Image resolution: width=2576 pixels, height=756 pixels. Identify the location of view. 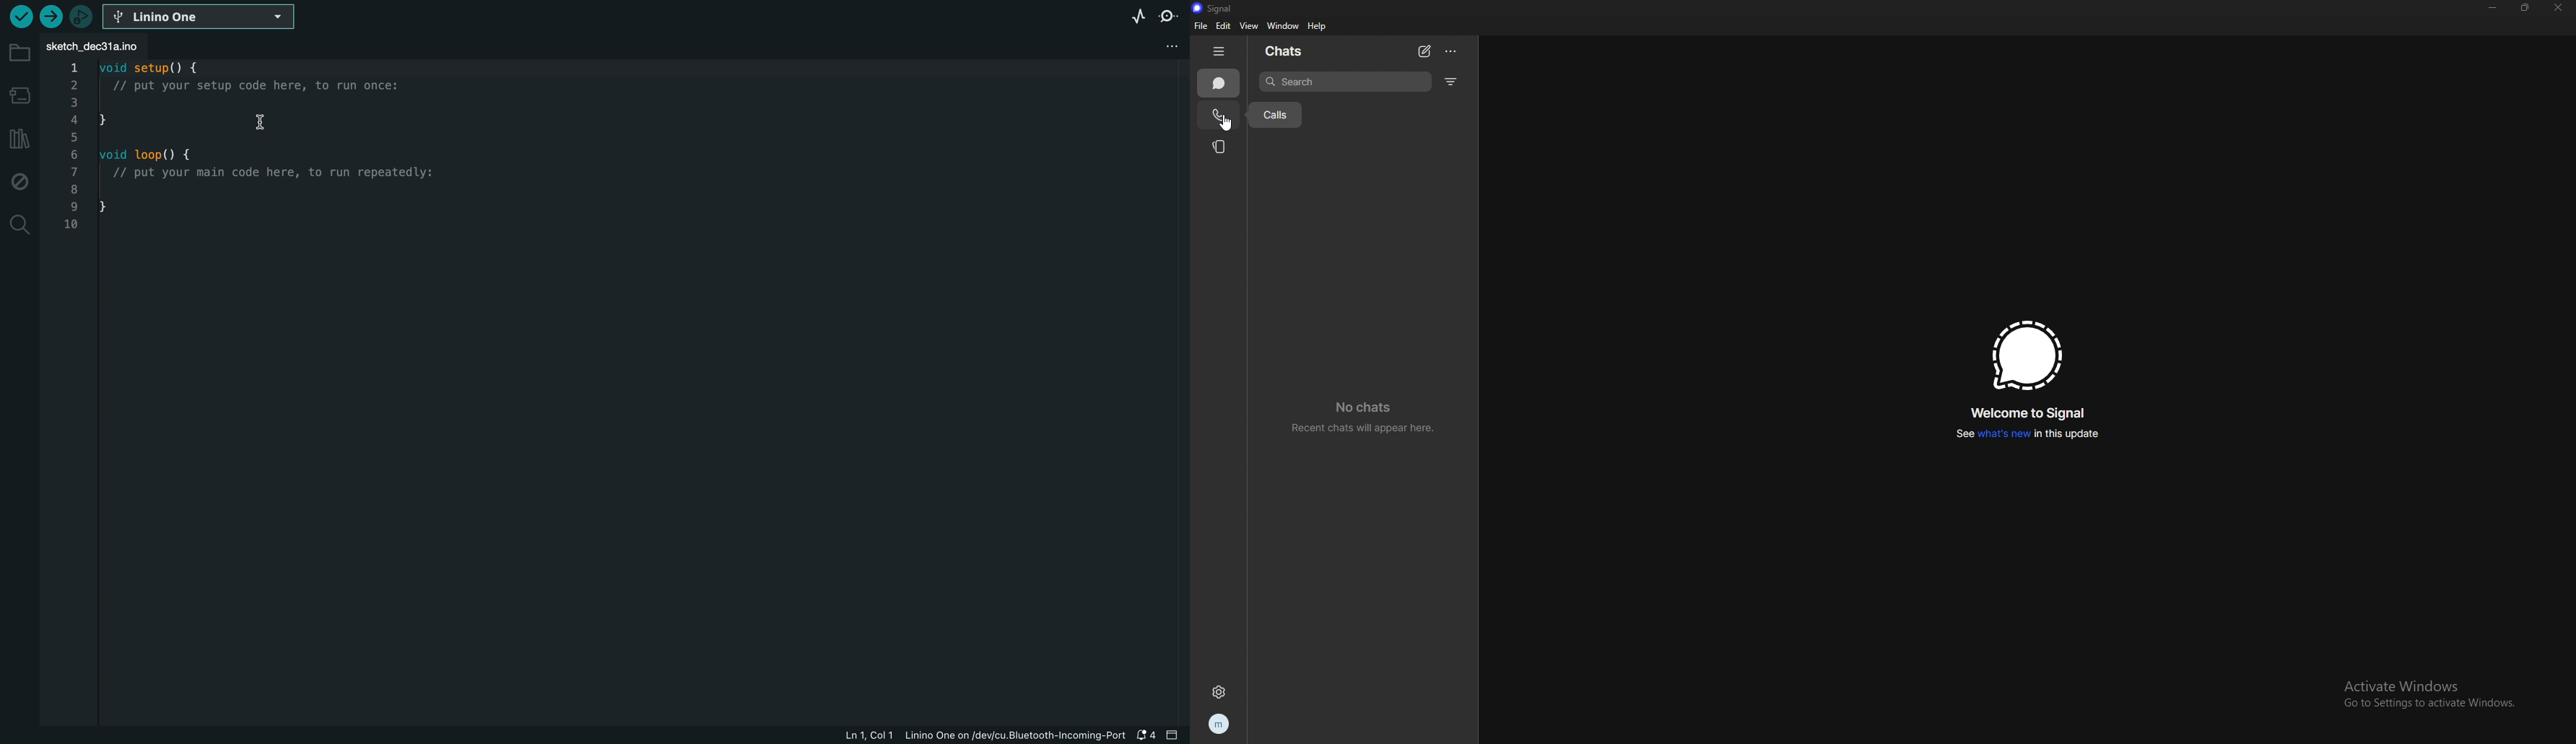
(1248, 26).